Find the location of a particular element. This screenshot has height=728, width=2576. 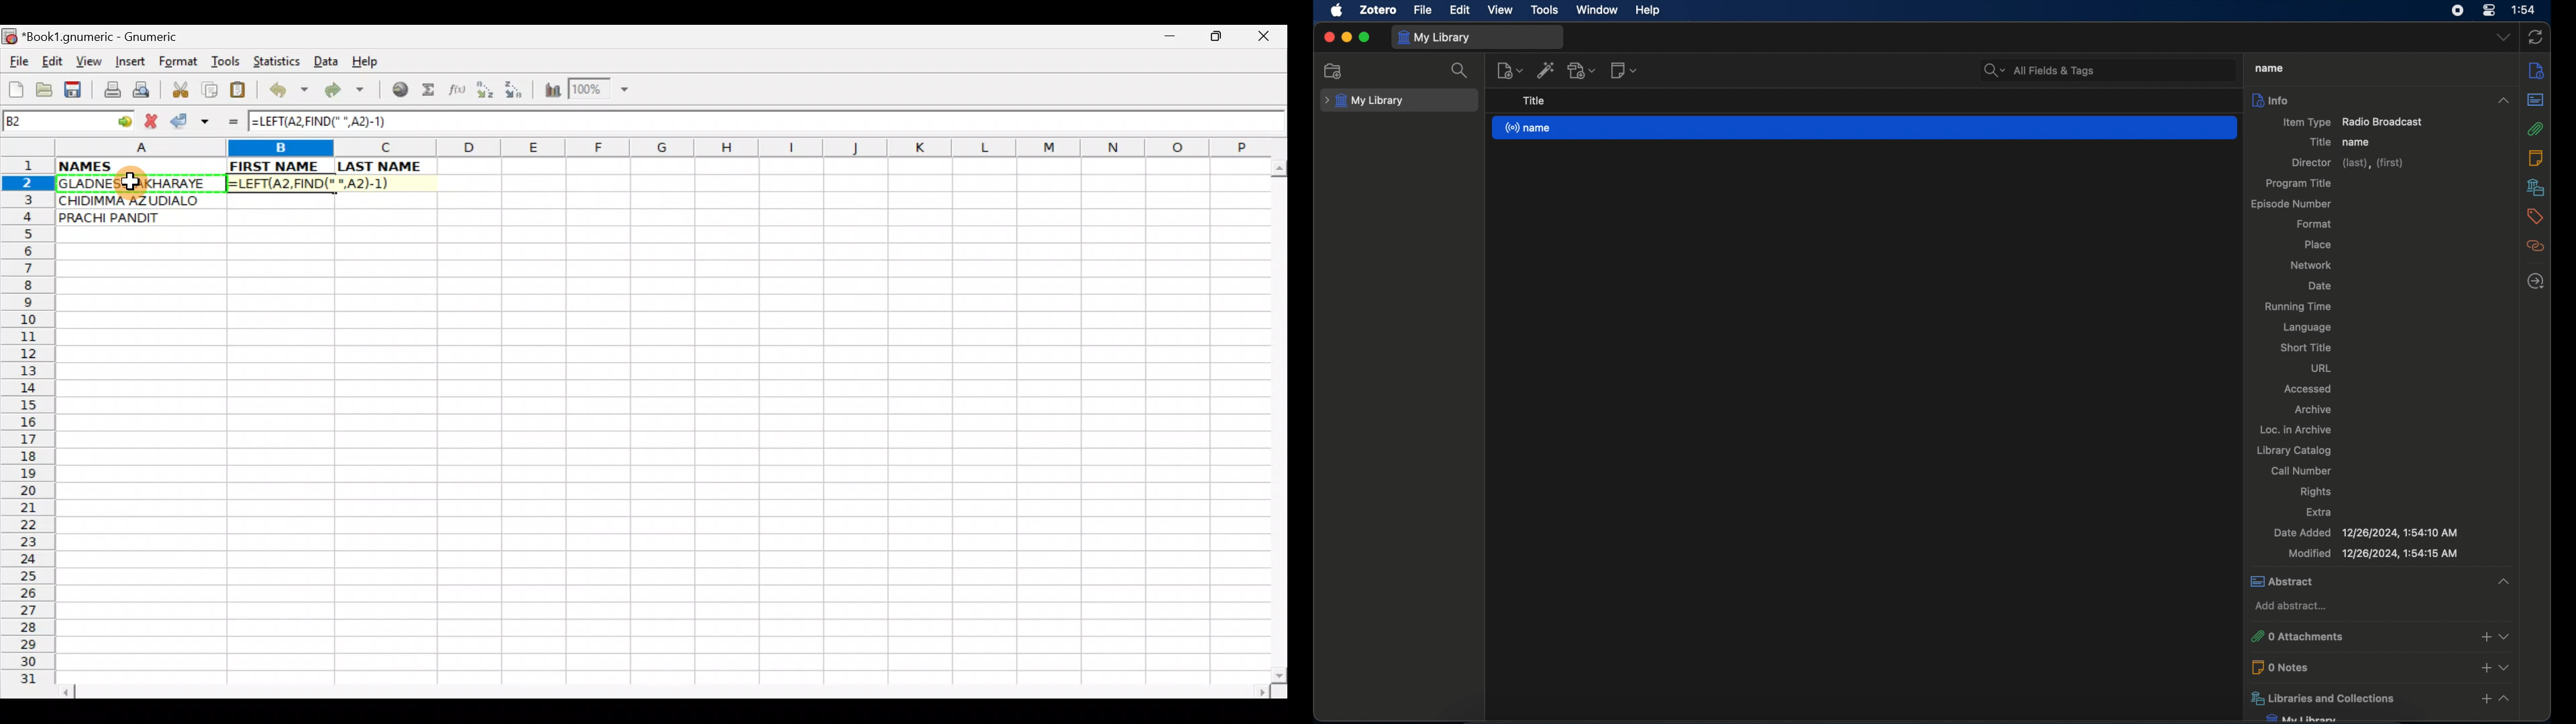

language is located at coordinates (2306, 328).